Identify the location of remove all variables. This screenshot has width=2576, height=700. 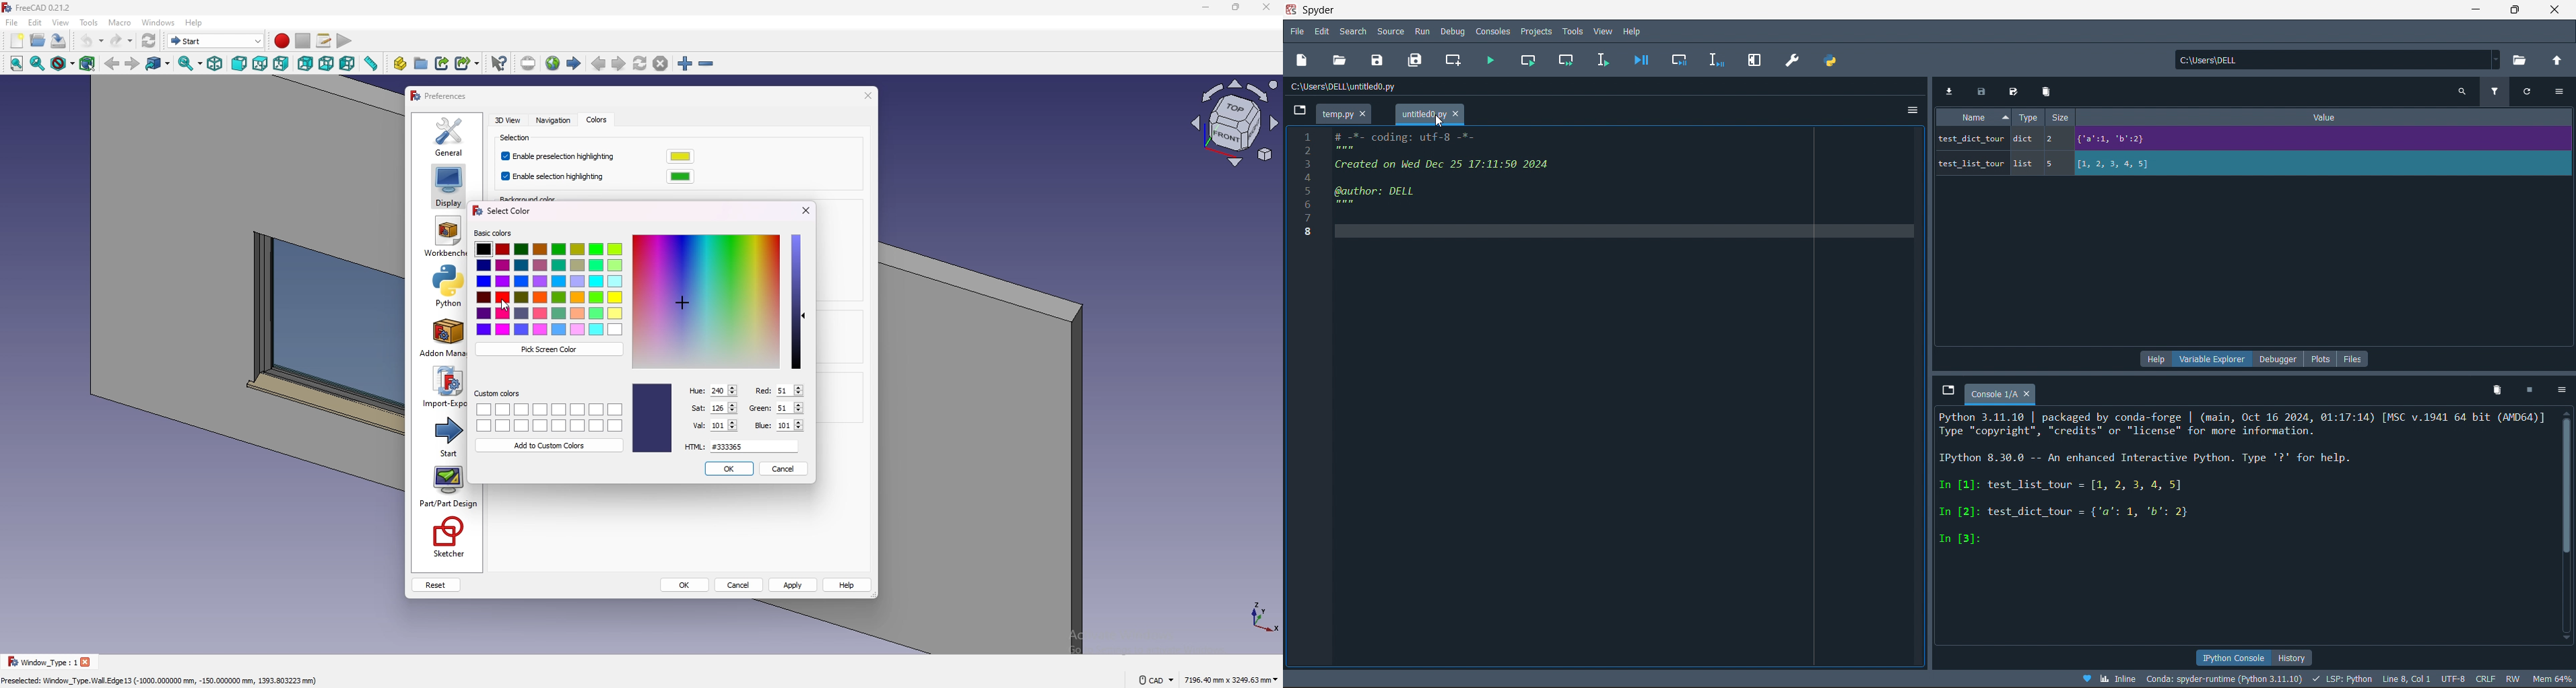
(2495, 389).